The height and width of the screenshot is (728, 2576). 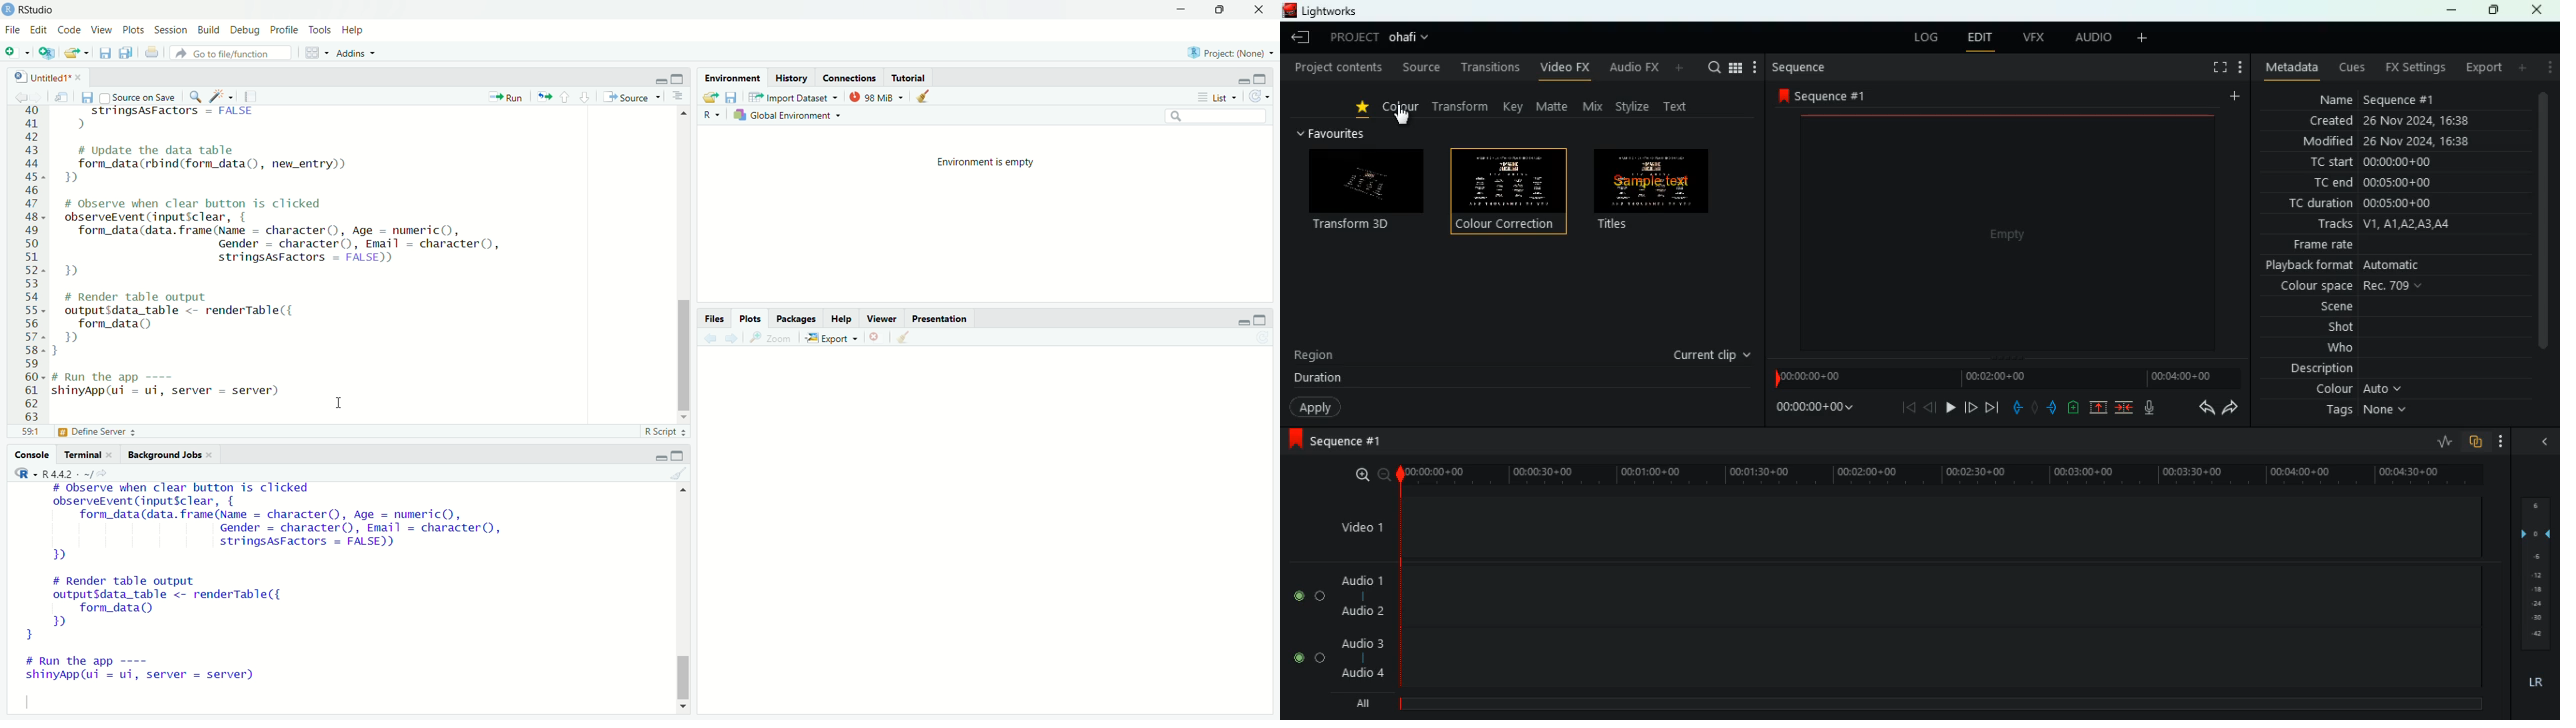 What do you see at coordinates (253, 96) in the screenshot?
I see `compile report` at bounding box center [253, 96].